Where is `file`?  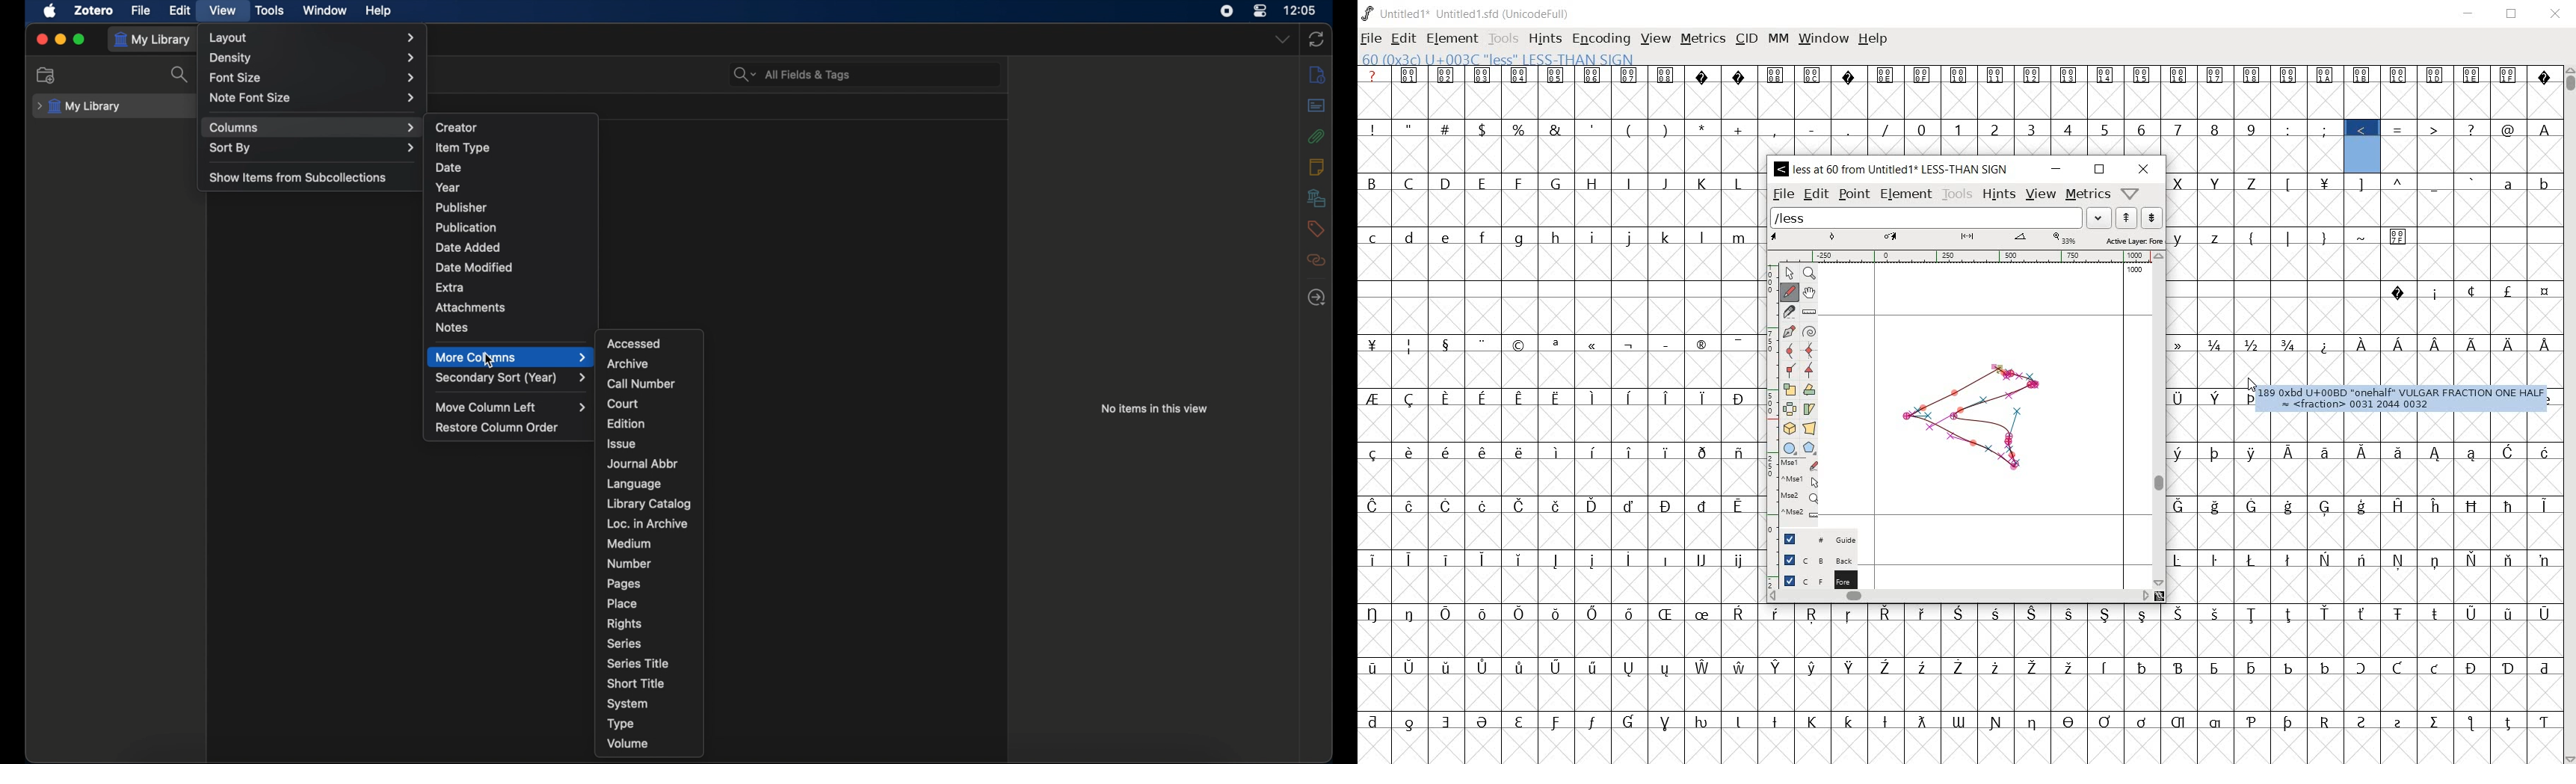
file is located at coordinates (1784, 194).